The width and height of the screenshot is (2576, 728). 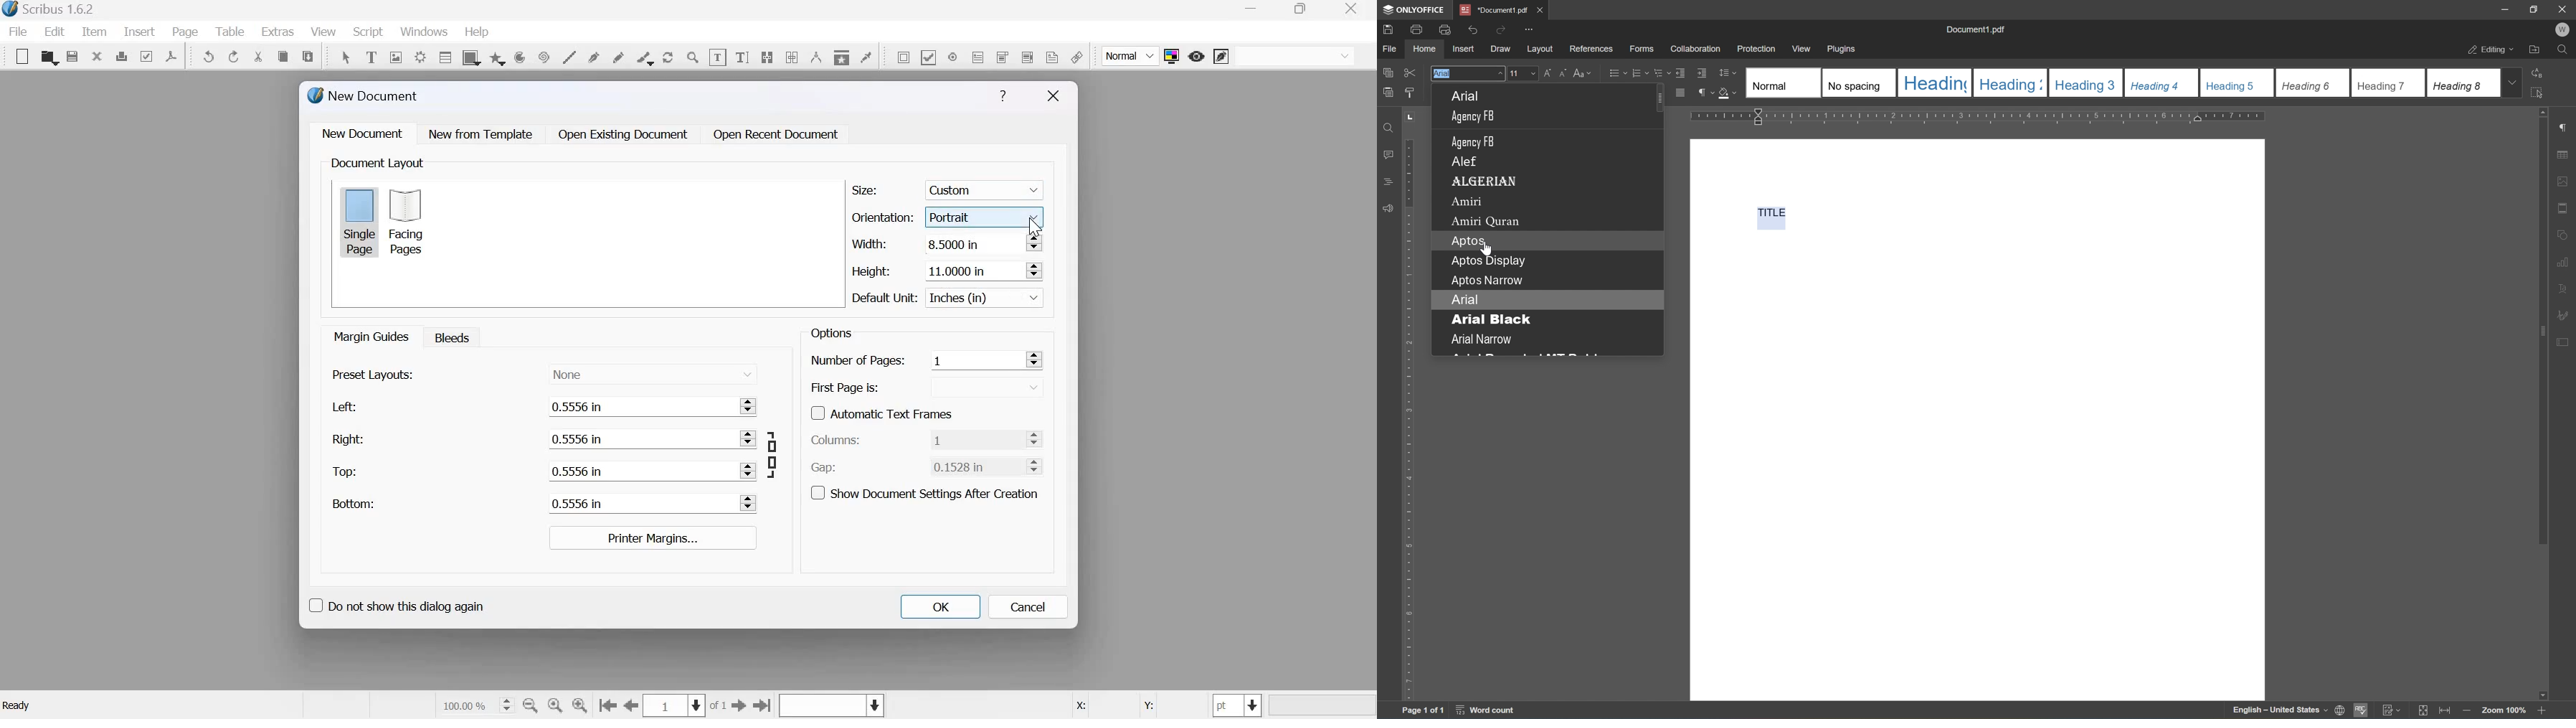 What do you see at coordinates (622, 134) in the screenshot?
I see `Open Existing Document` at bounding box center [622, 134].